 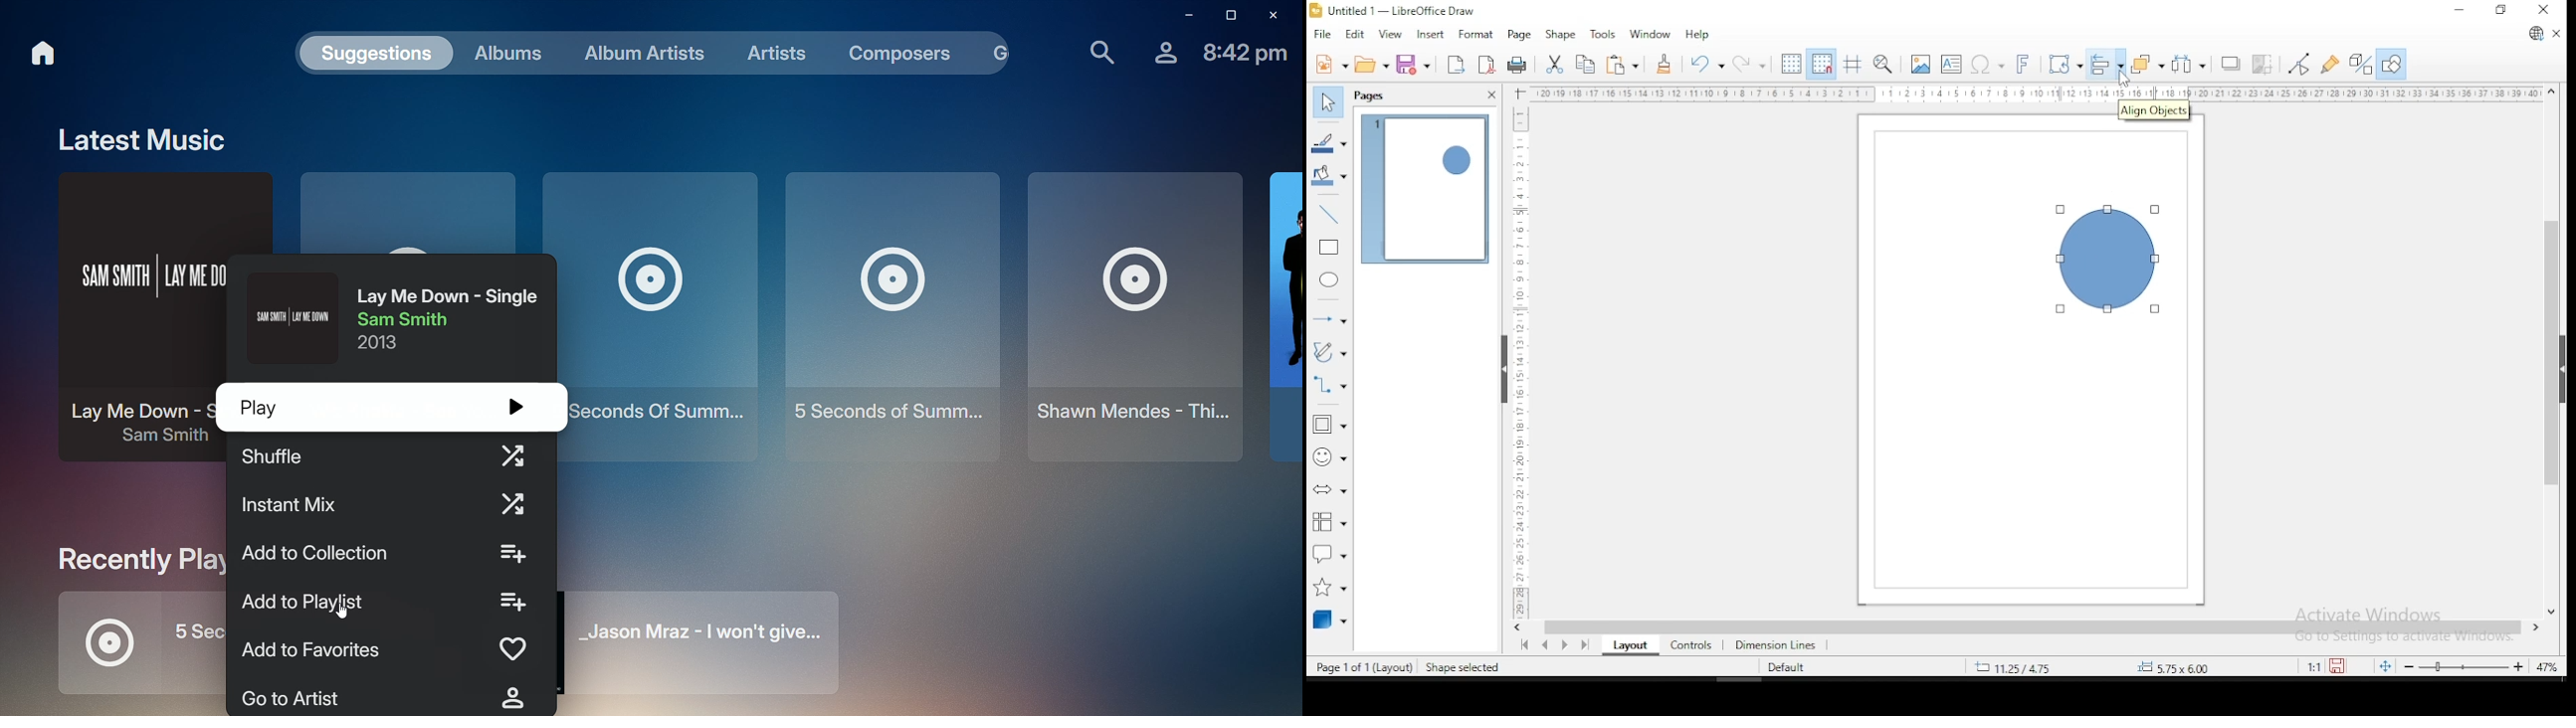 What do you see at coordinates (1331, 583) in the screenshot?
I see `stars and banners` at bounding box center [1331, 583].